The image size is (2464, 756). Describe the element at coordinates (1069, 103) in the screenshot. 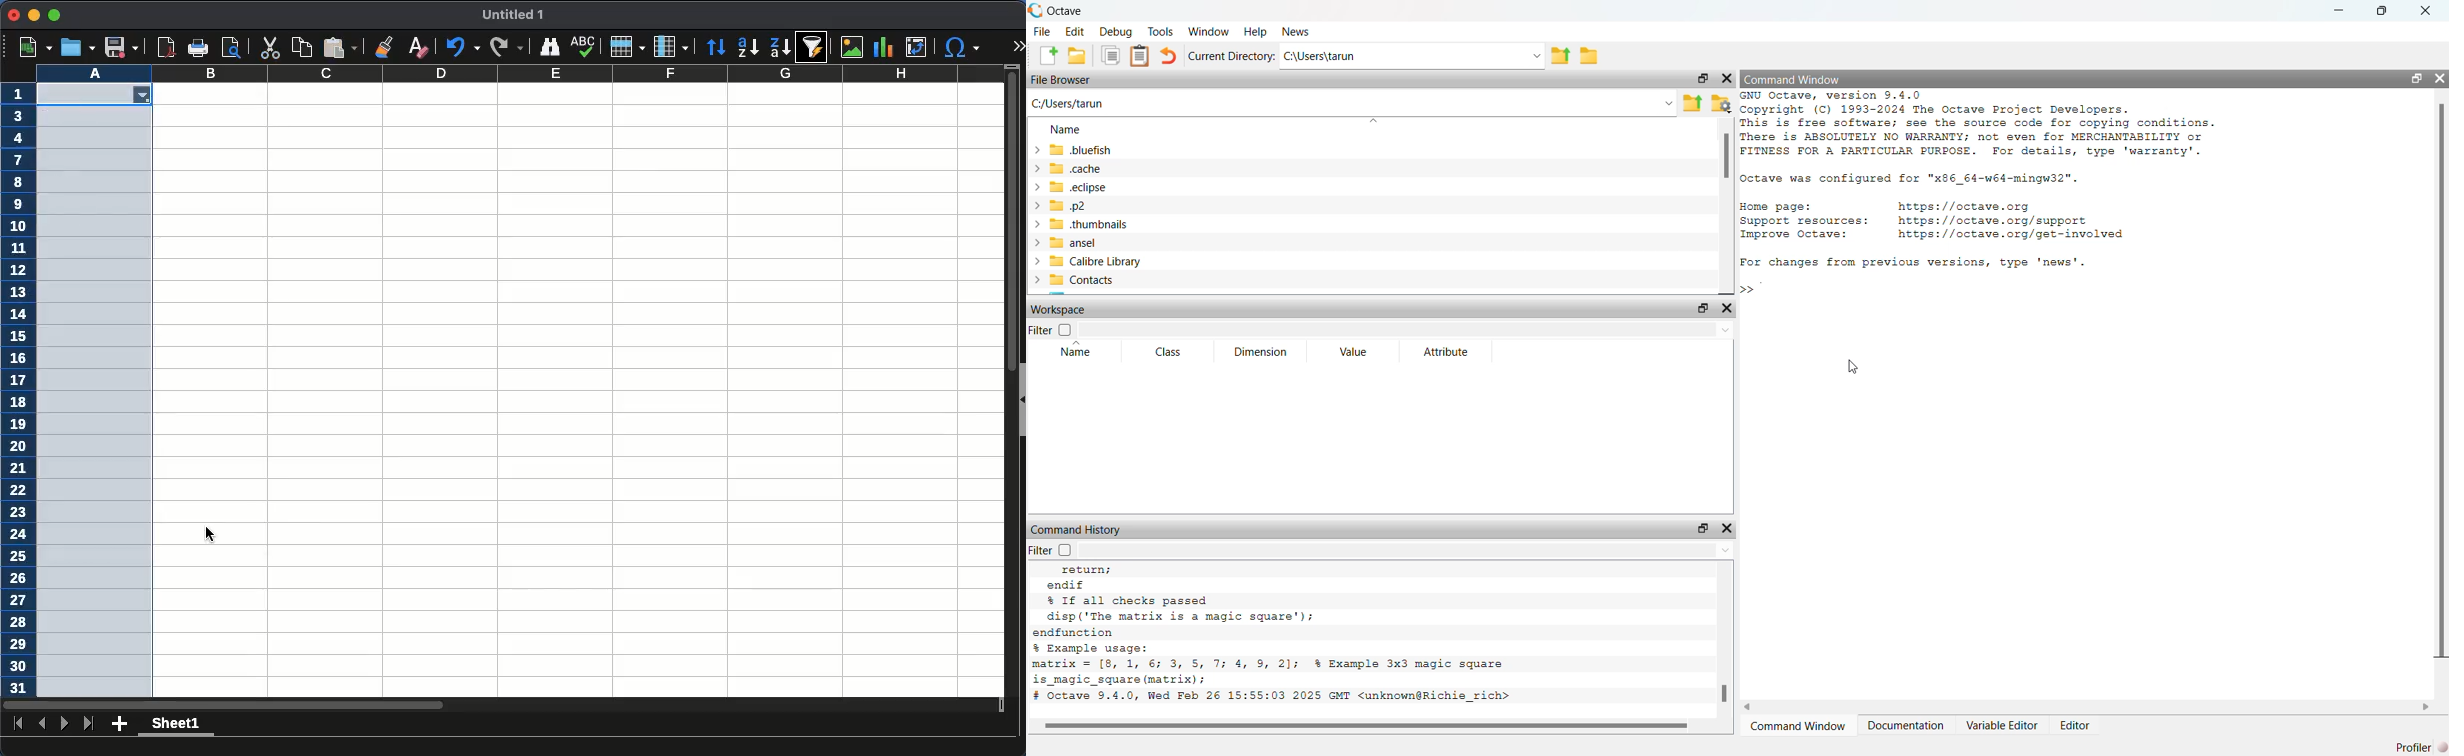

I see `C:\Users\tarun` at that location.